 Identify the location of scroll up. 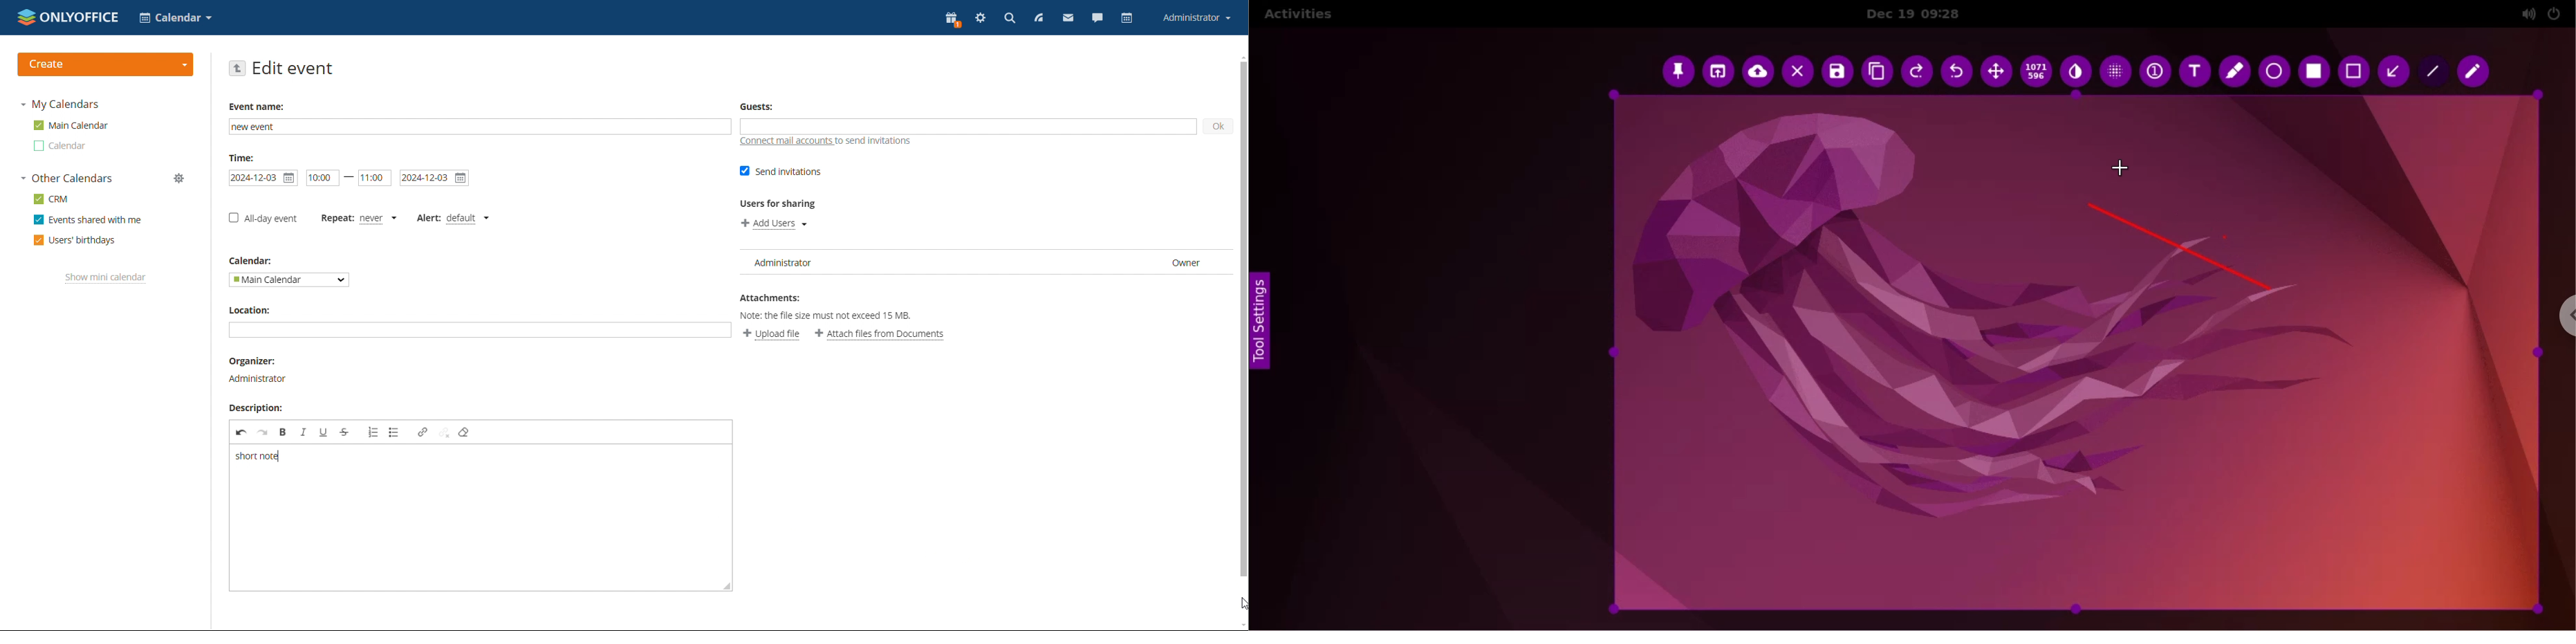
(1241, 56).